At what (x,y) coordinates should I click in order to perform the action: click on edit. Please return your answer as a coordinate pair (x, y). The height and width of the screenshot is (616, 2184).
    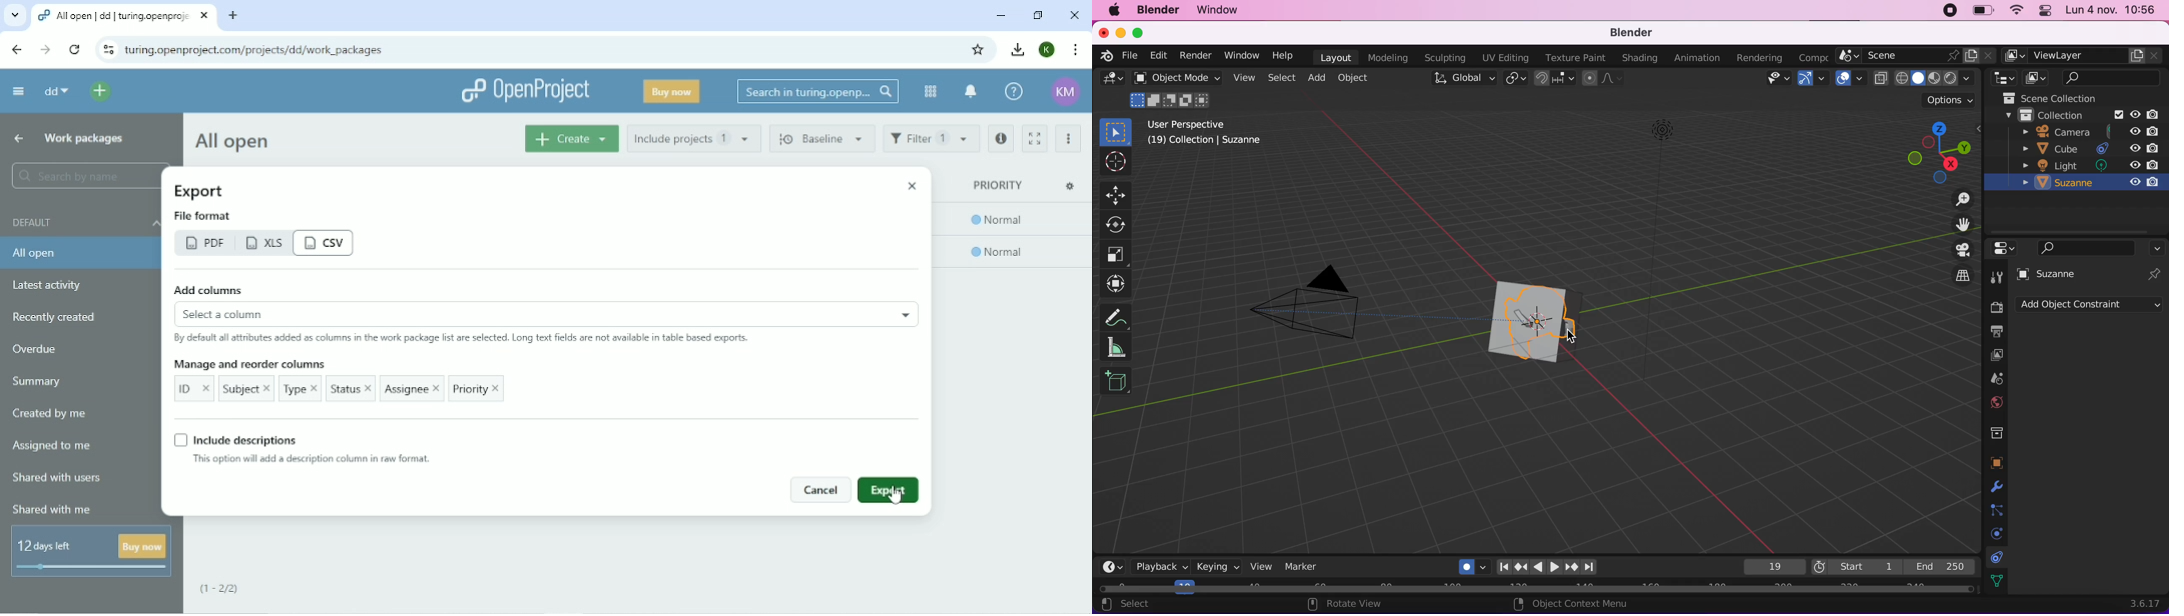
    Looking at the image, I should click on (1159, 55).